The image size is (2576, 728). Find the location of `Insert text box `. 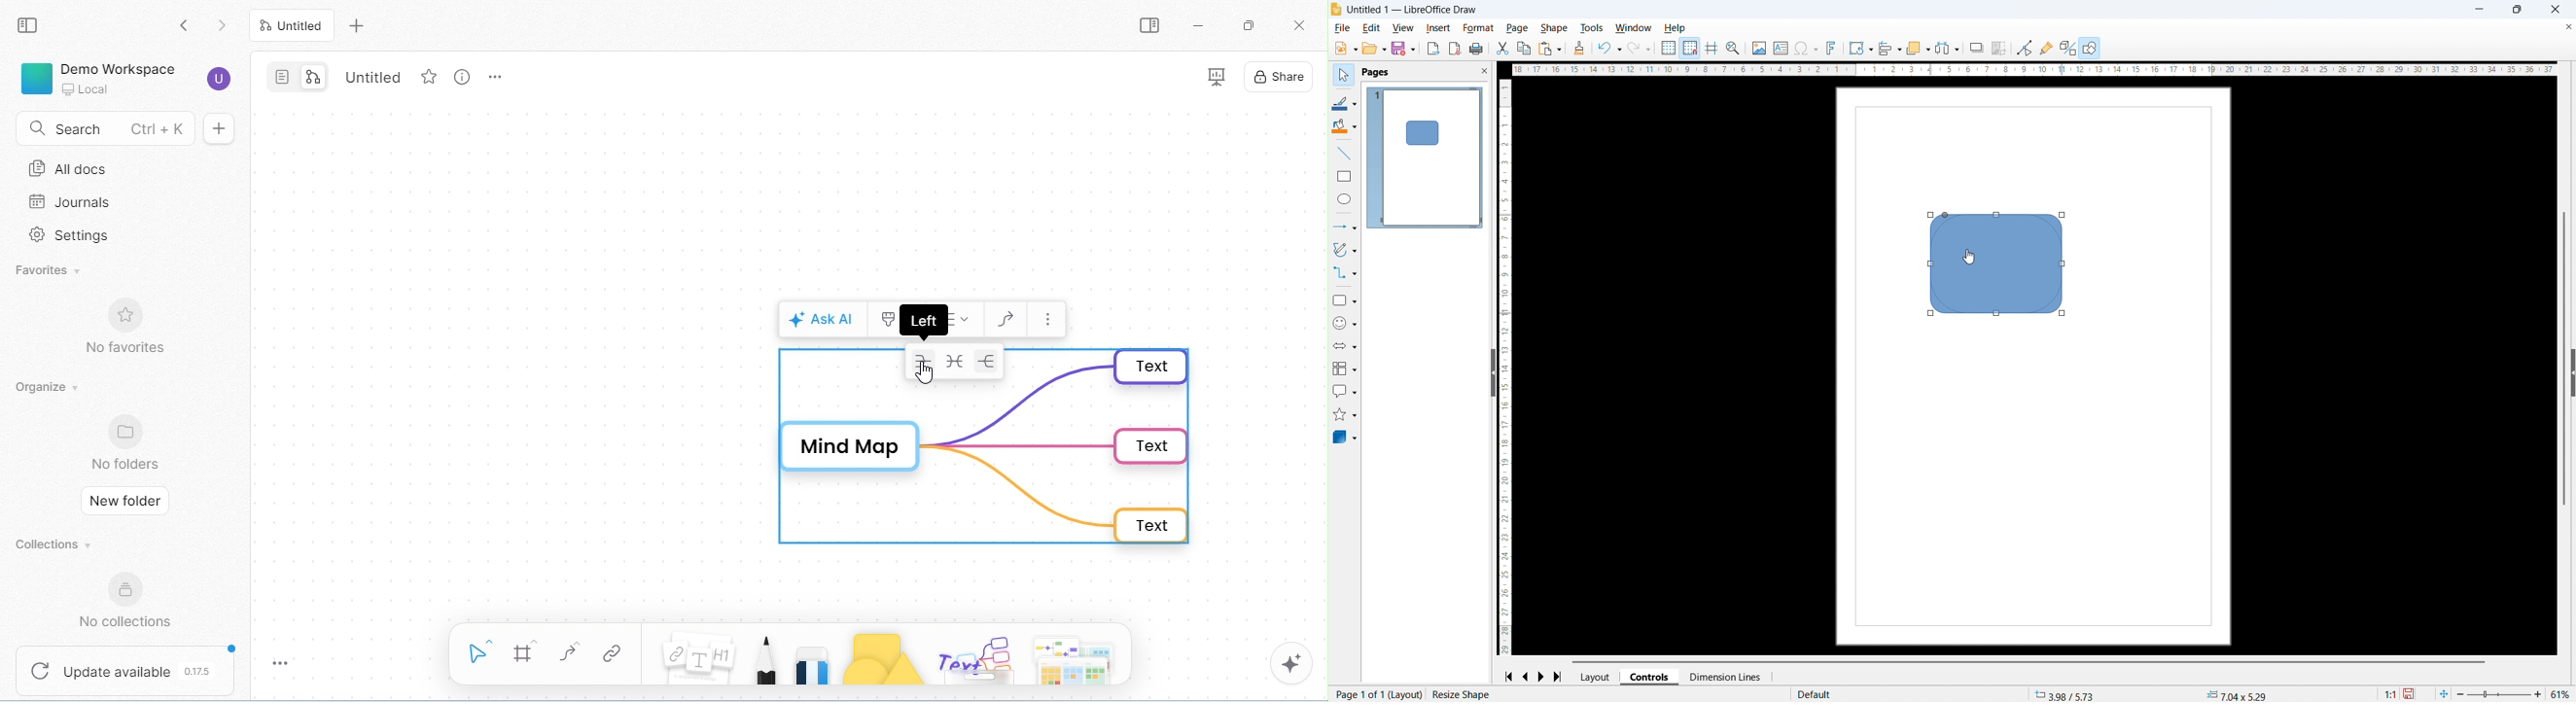

Insert text box  is located at coordinates (1781, 47).